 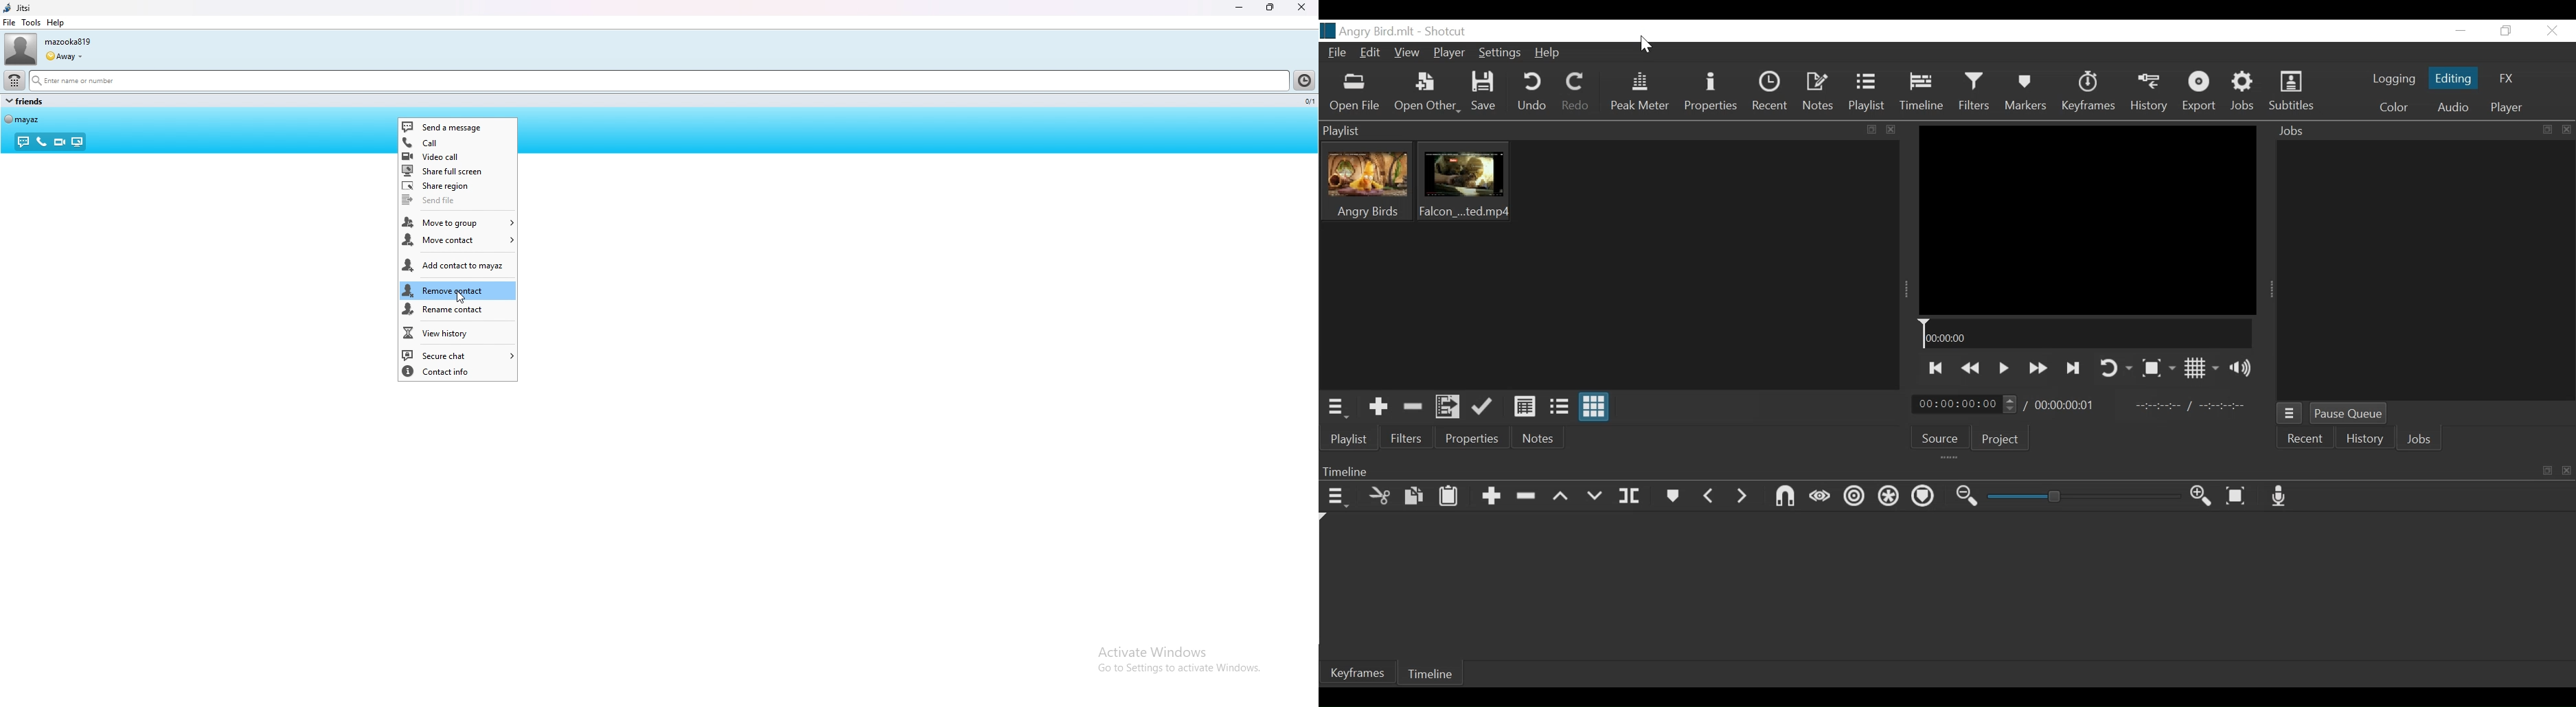 I want to click on Toggle Play or pause (space), so click(x=2003, y=368).